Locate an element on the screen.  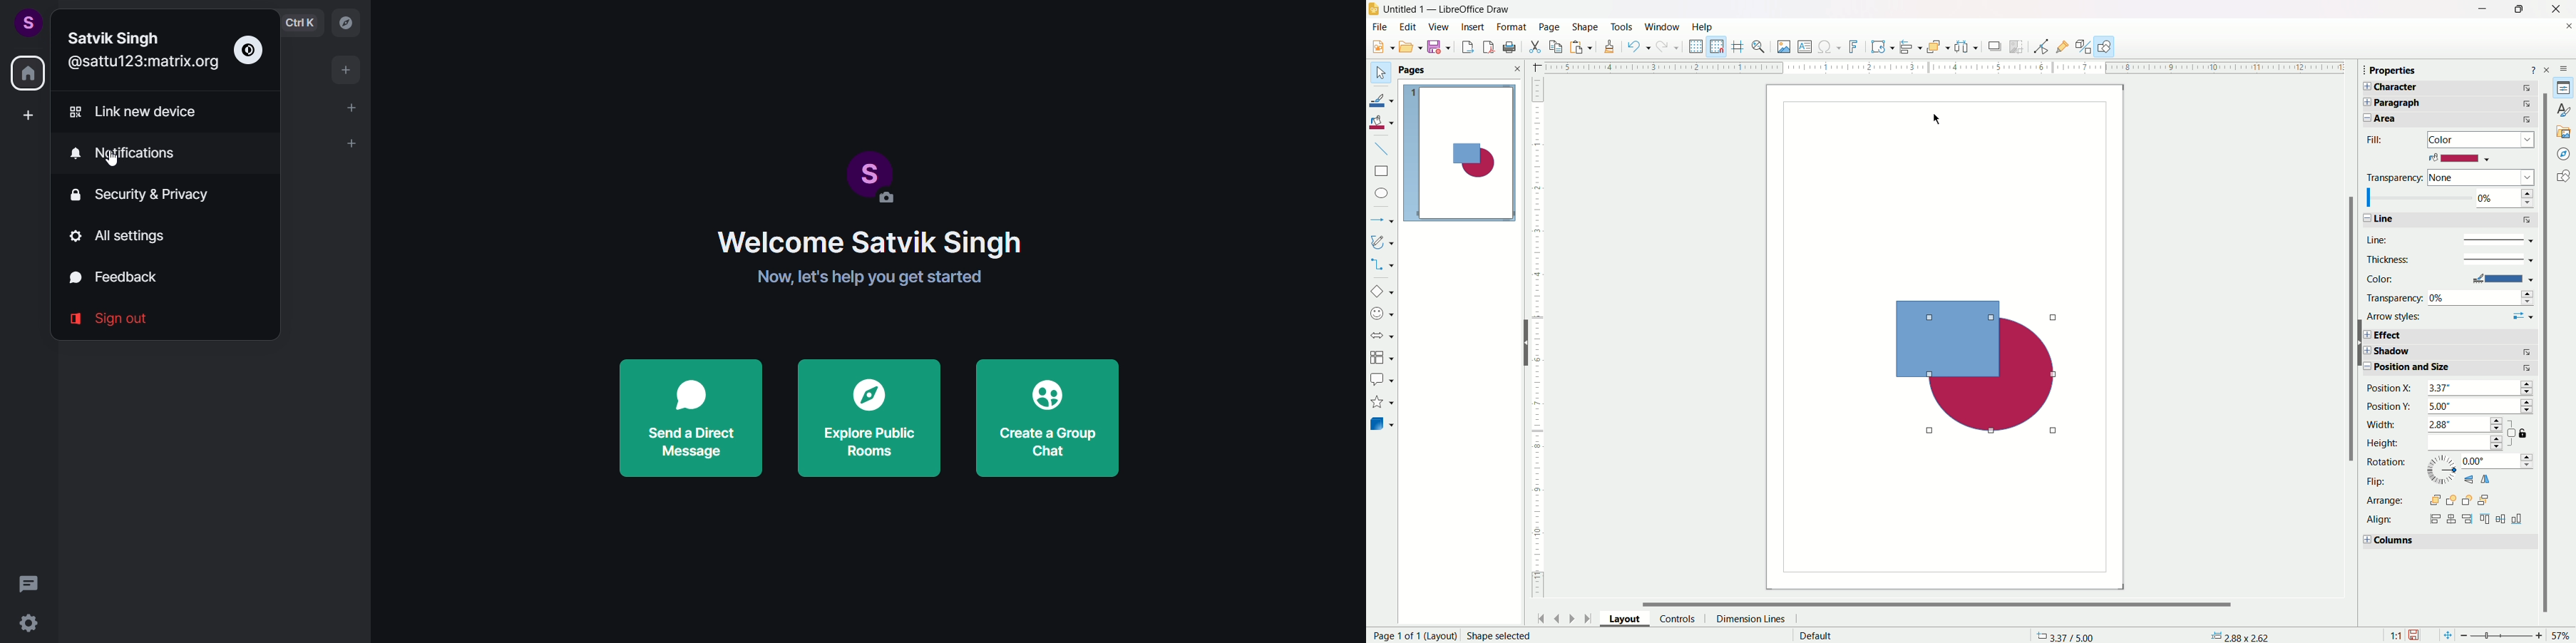
navigator is located at coordinates (2565, 153).